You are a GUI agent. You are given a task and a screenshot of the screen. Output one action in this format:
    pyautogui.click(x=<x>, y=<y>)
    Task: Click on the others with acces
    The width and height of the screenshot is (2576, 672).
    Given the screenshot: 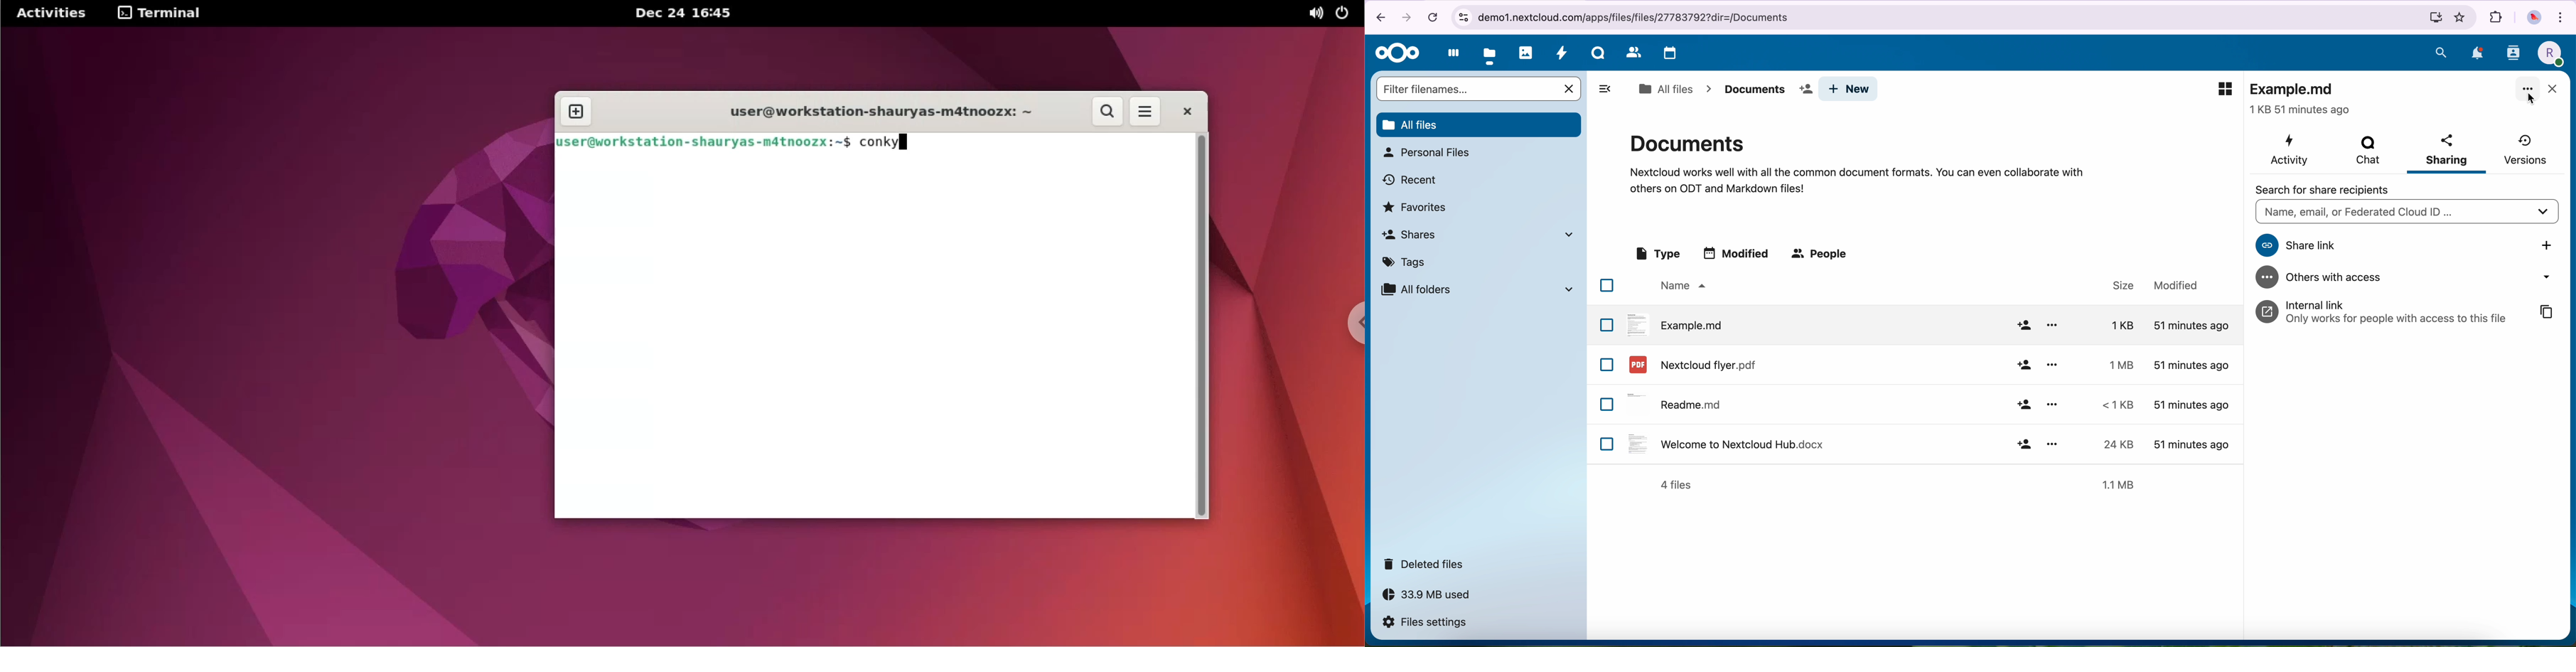 What is the action you would take?
    pyautogui.click(x=2406, y=277)
    